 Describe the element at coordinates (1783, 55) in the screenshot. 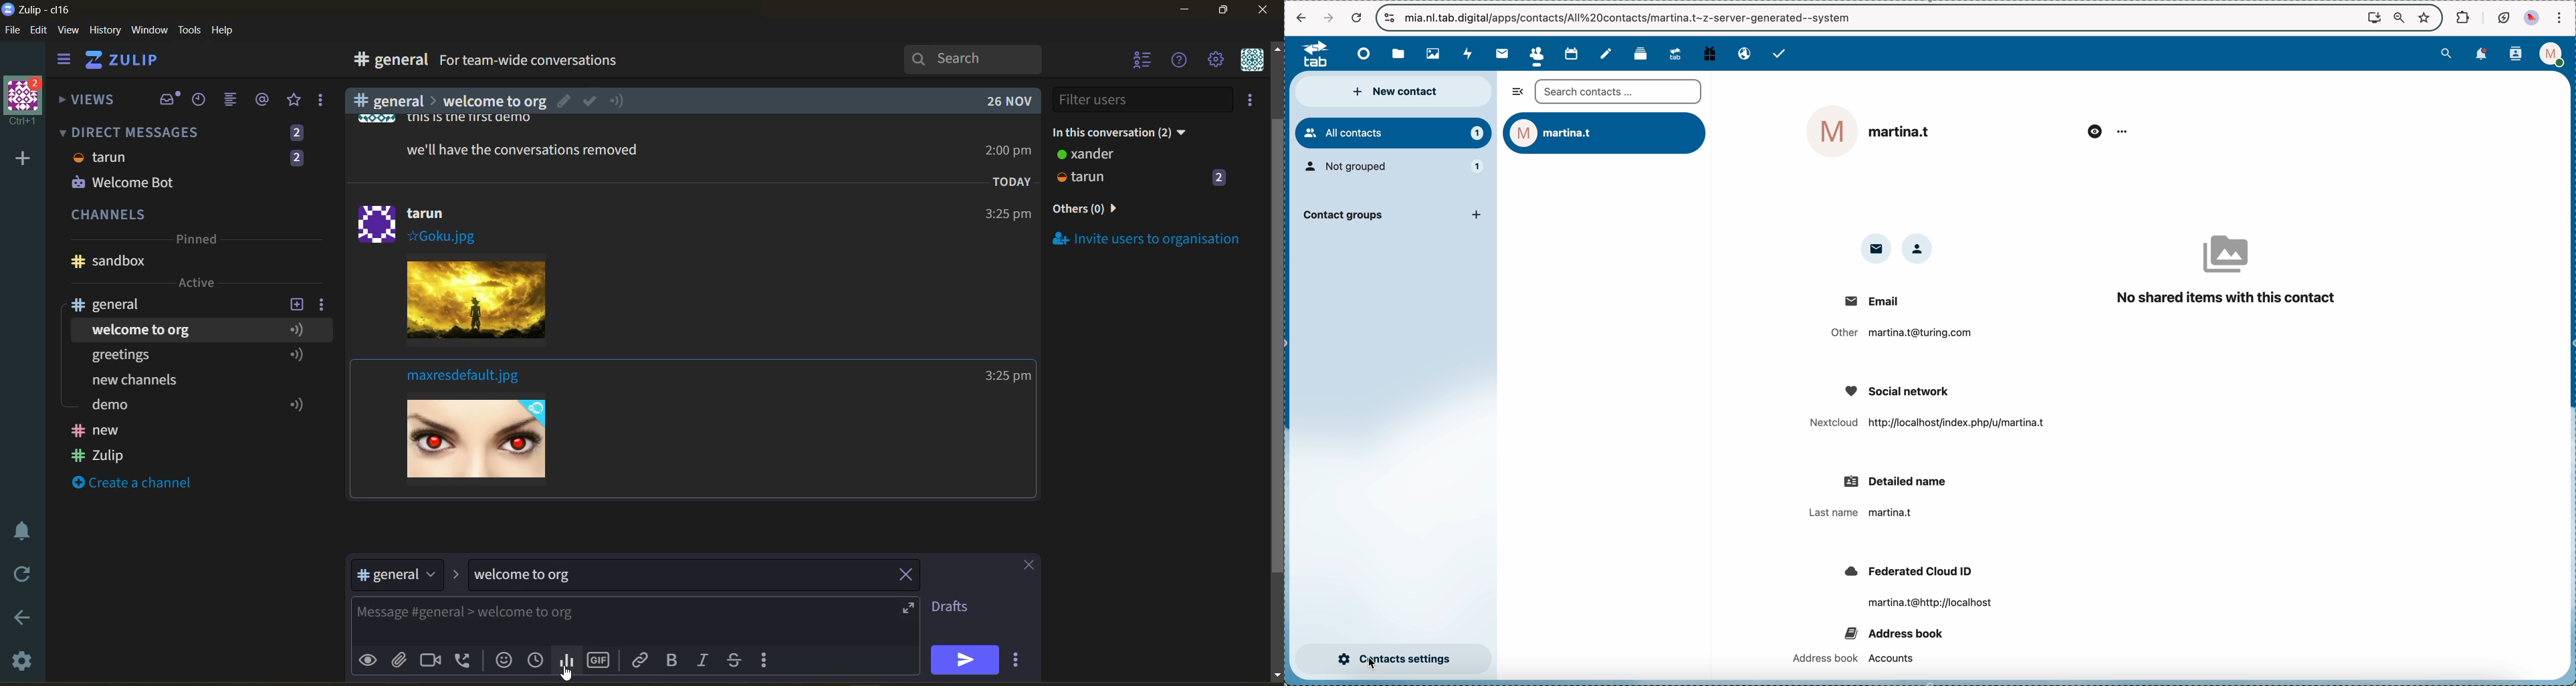

I see `tasks` at that location.